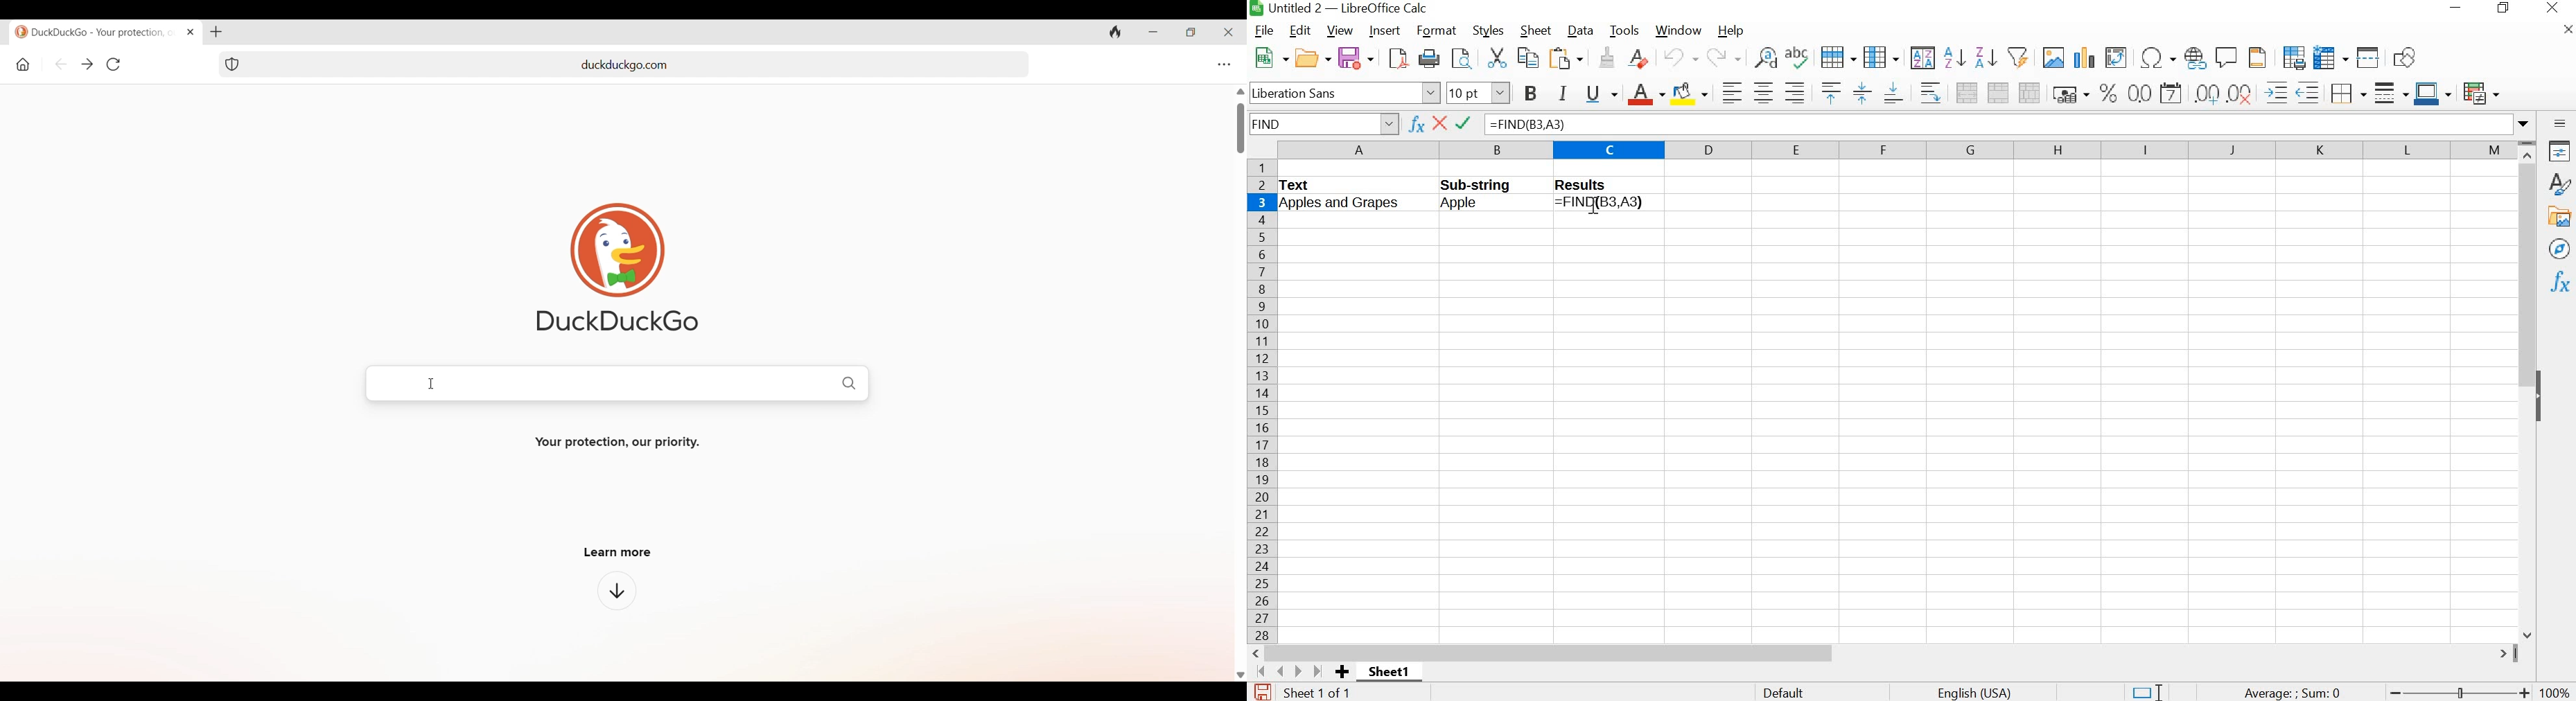  What do you see at coordinates (1261, 691) in the screenshot?
I see `save` at bounding box center [1261, 691].